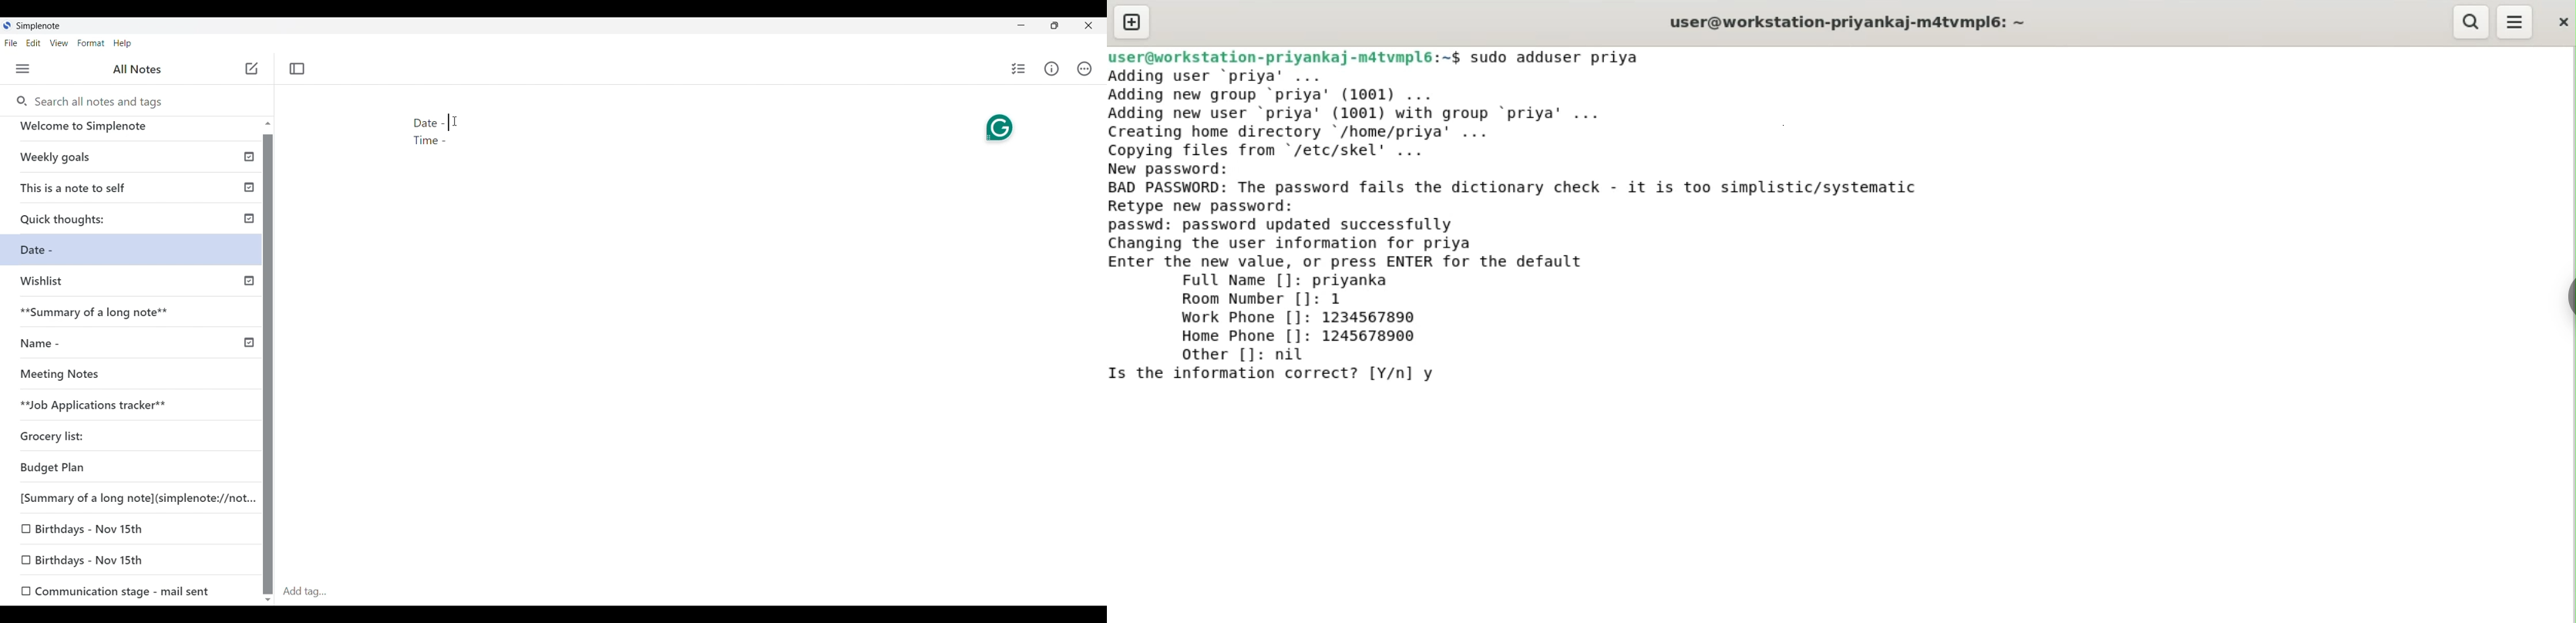 The height and width of the screenshot is (644, 2576). What do you see at coordinates (1085, 69) in the screenshot?
I see `Actions` at bounding box center [1085, 69].